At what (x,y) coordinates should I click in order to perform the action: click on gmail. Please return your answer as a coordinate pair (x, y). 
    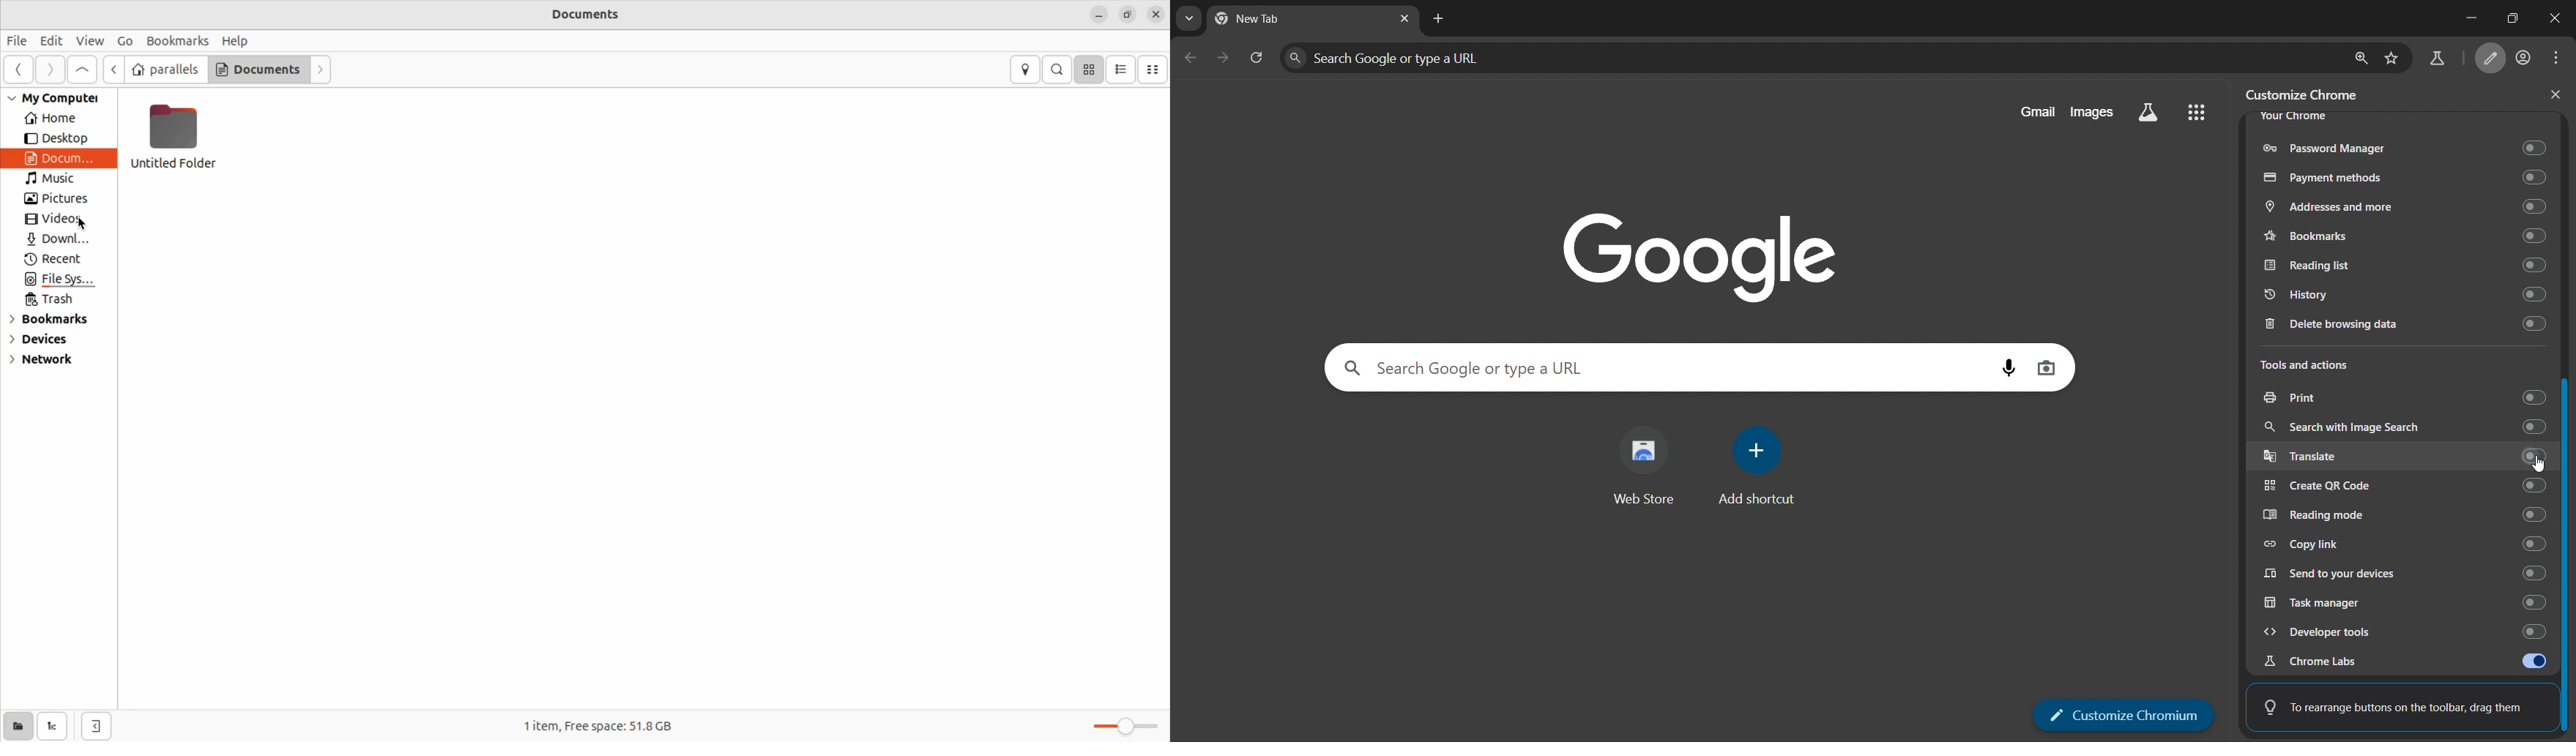
    Looking at the image, I should click on (2033, 112).